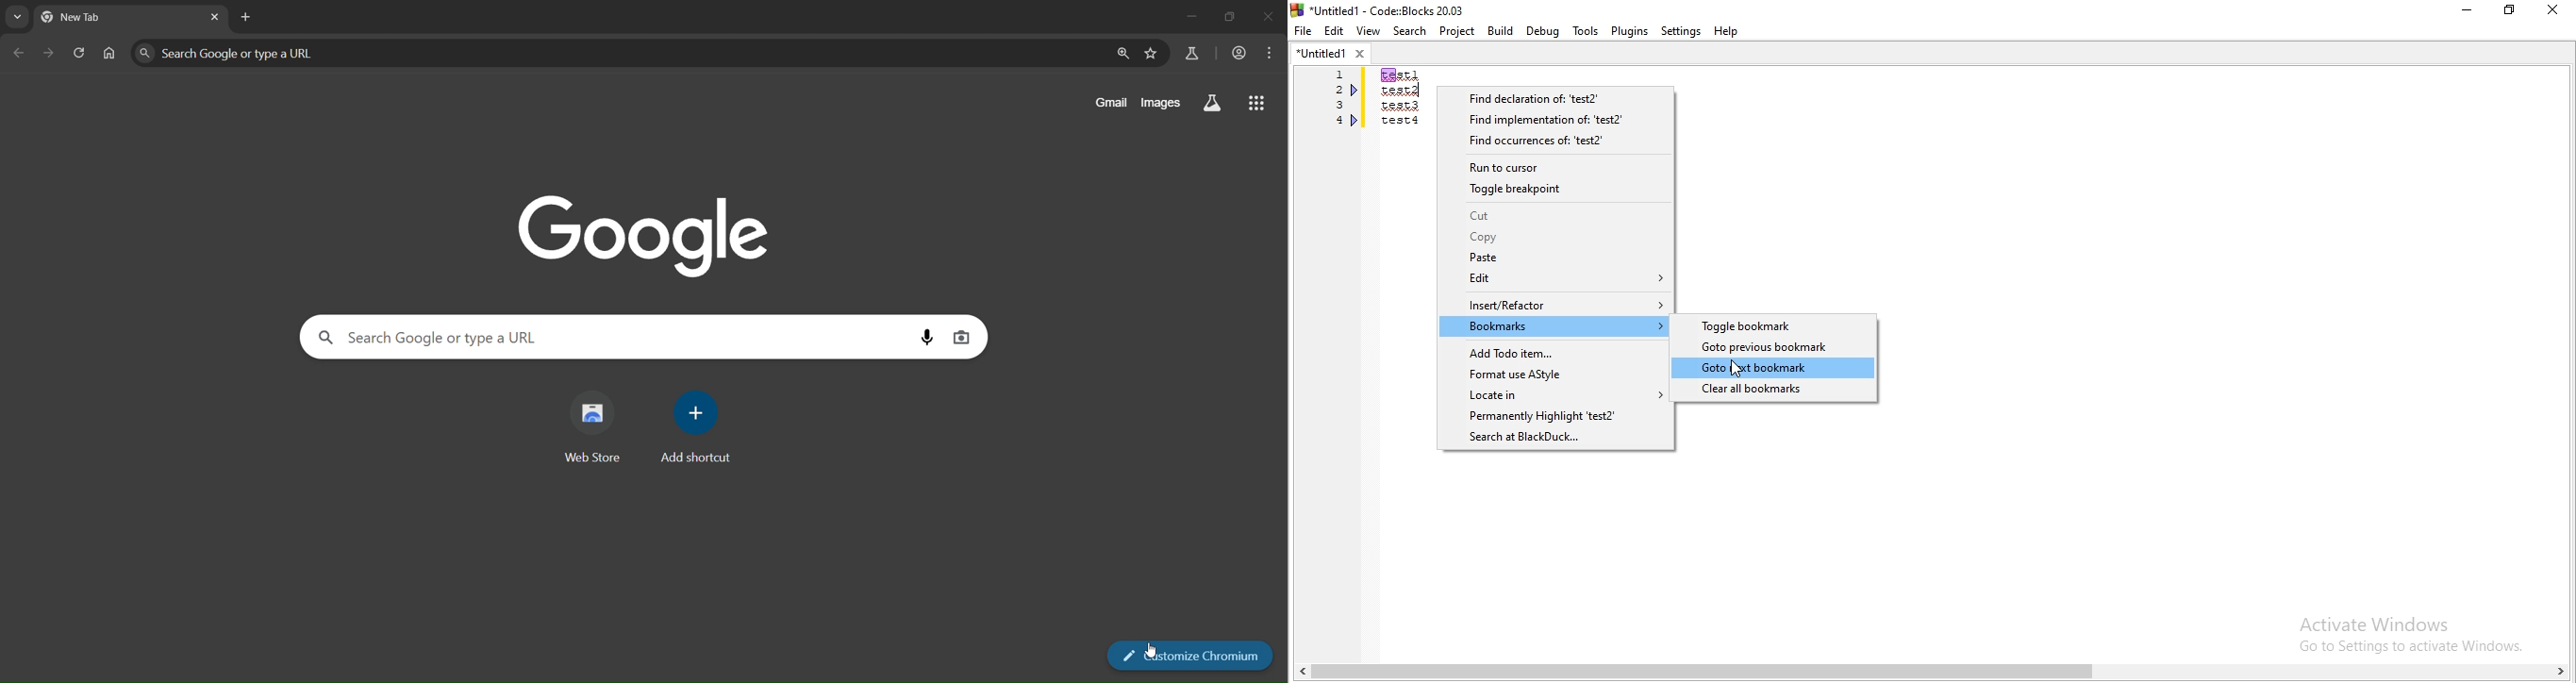  Describe the element at coordinates (621, 53) in the screenshot. I see `Search Google or type a URL` at that location.